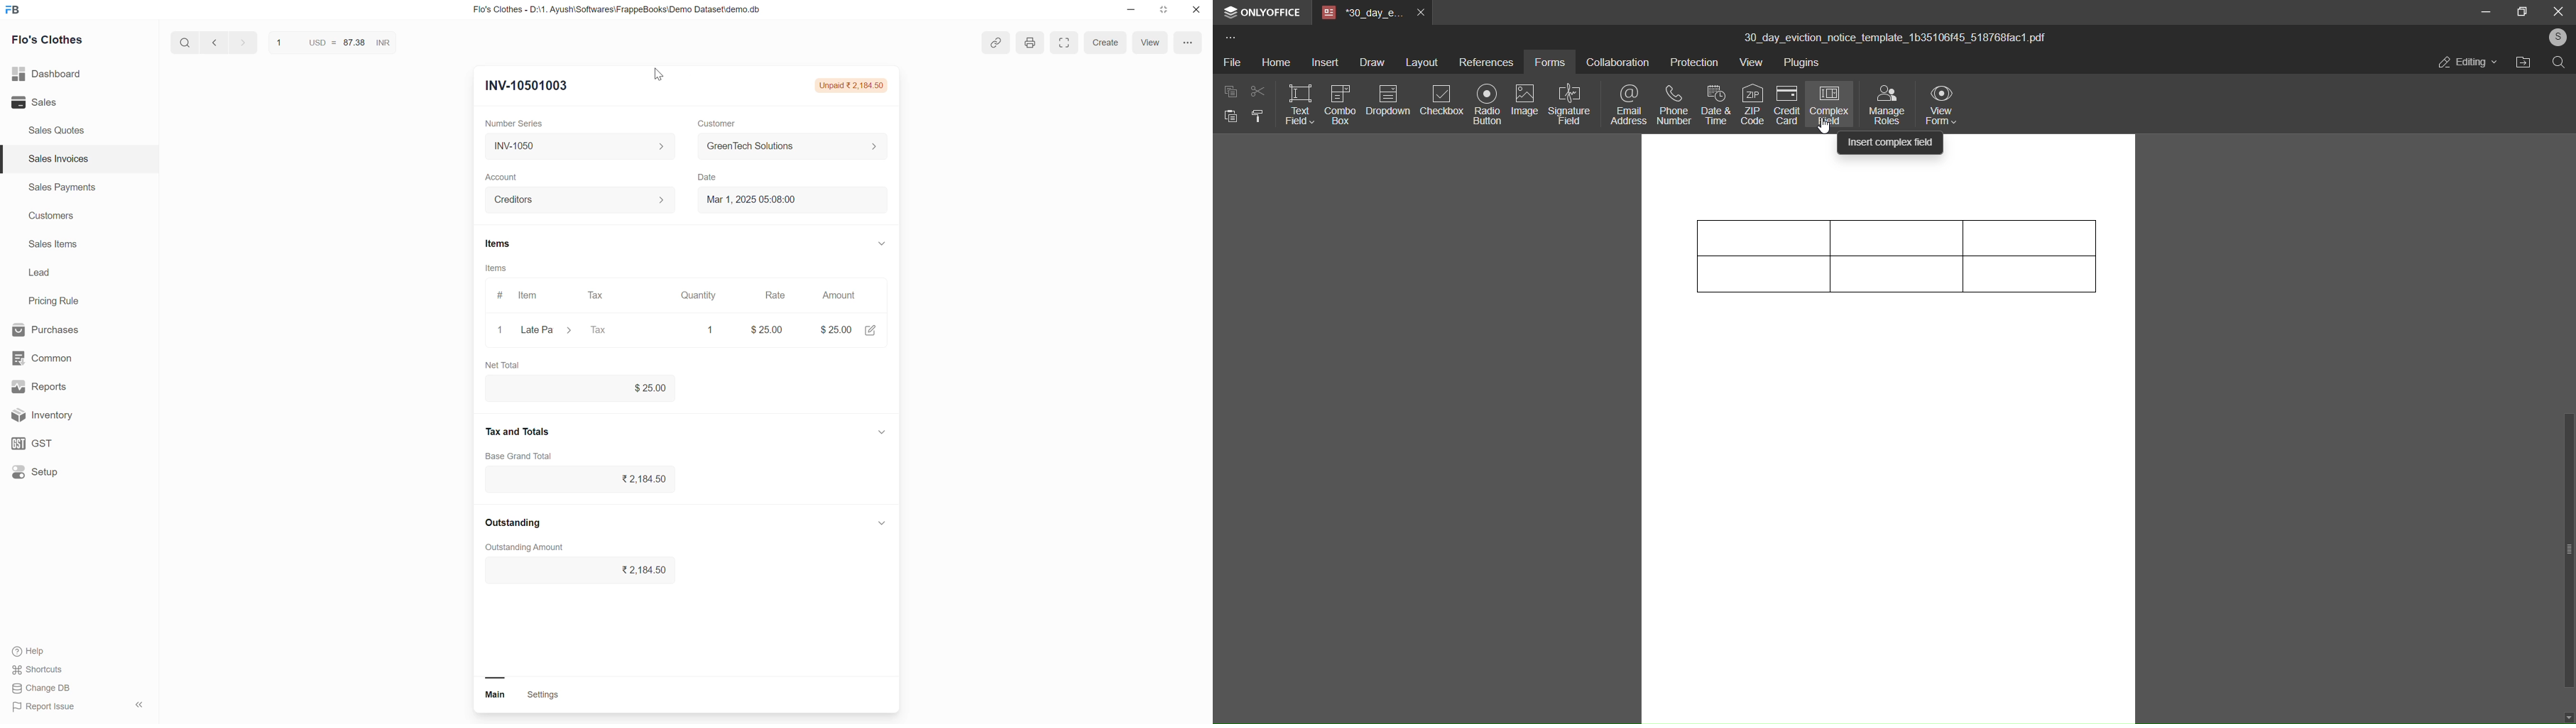  What do you see at coordinates (619, 331) in the screenshot?
I see `select tax` at bounding box center [619, 331].